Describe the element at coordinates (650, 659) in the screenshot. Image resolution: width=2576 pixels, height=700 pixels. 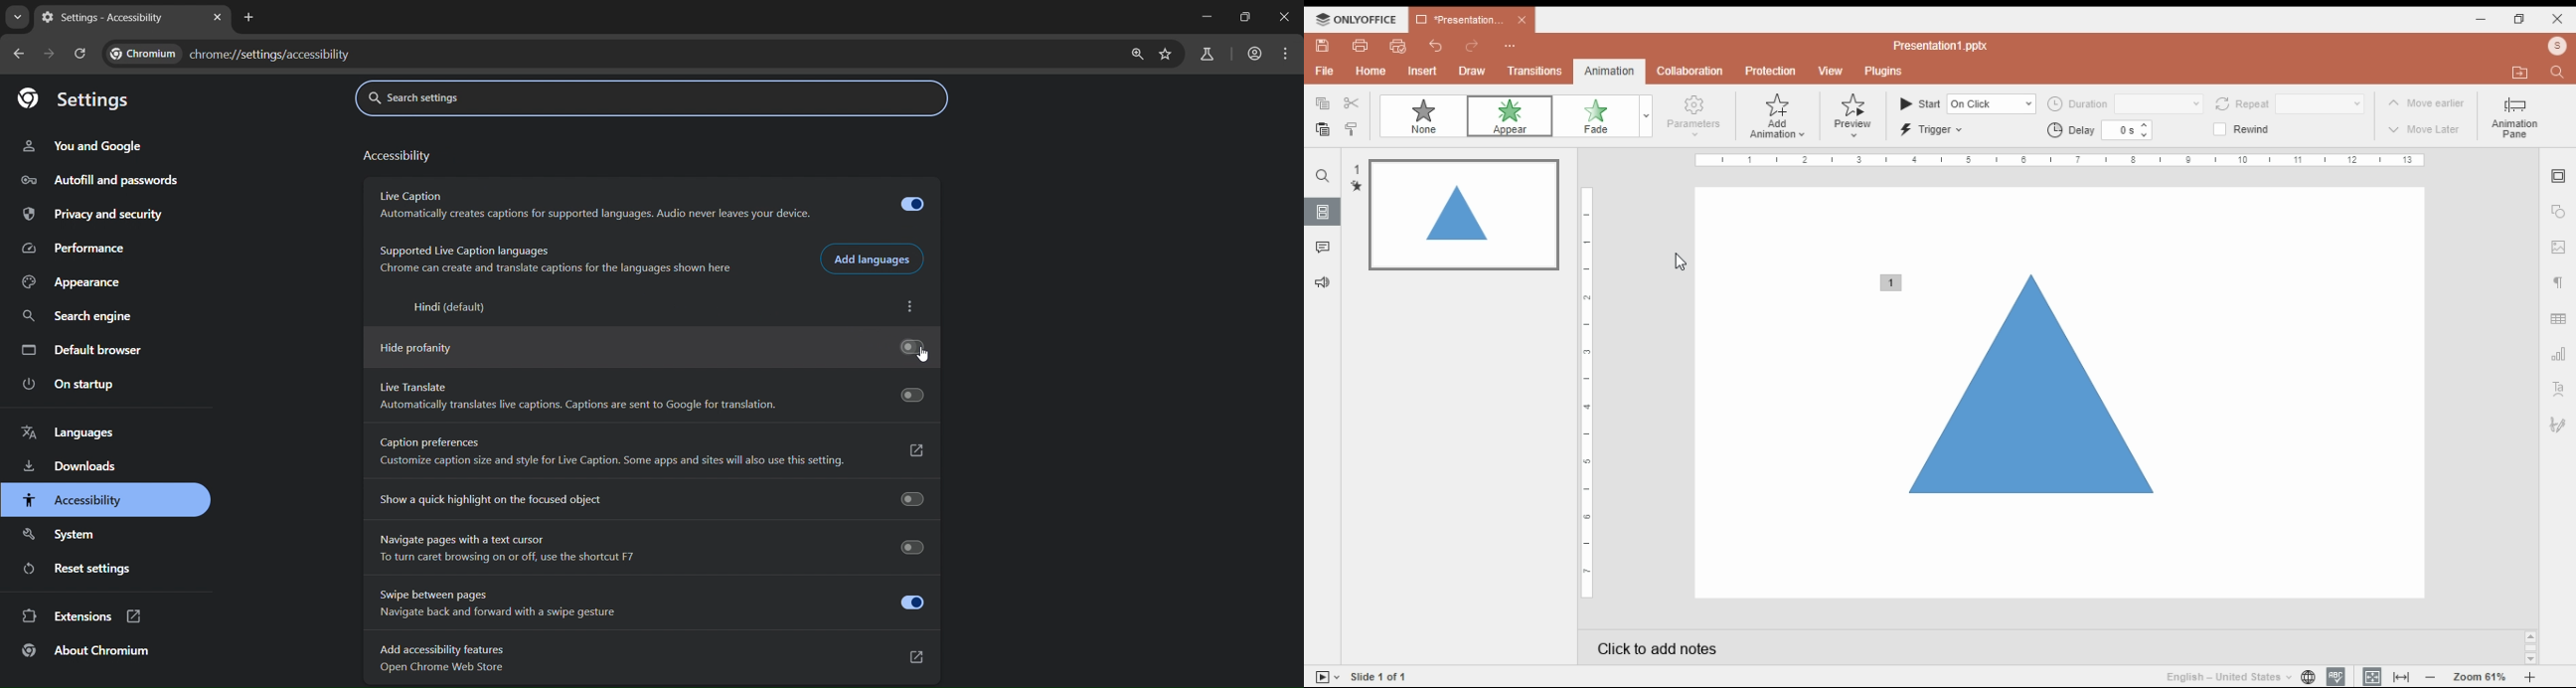
I see `Add accessibility features
Open Chrome Web Store` at that location.